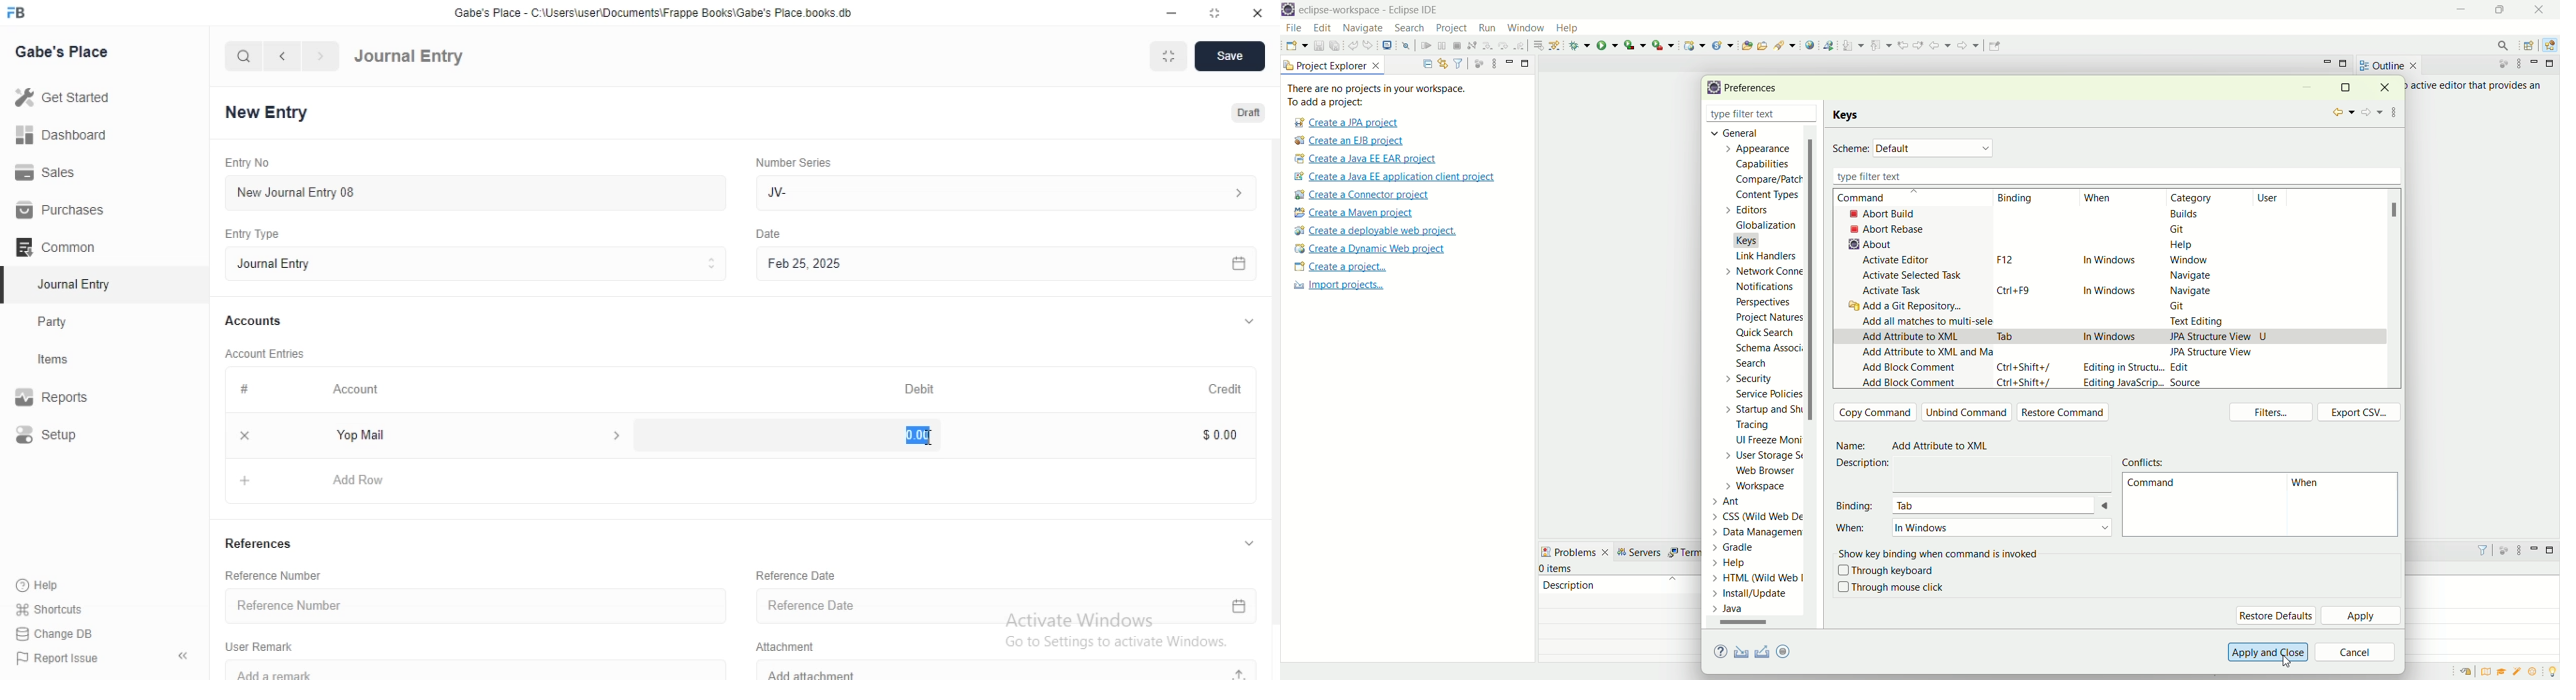 Image resolution: width=2576 pixels, height=700 pixels. I want to click on In Windows, so click(2101, 337).